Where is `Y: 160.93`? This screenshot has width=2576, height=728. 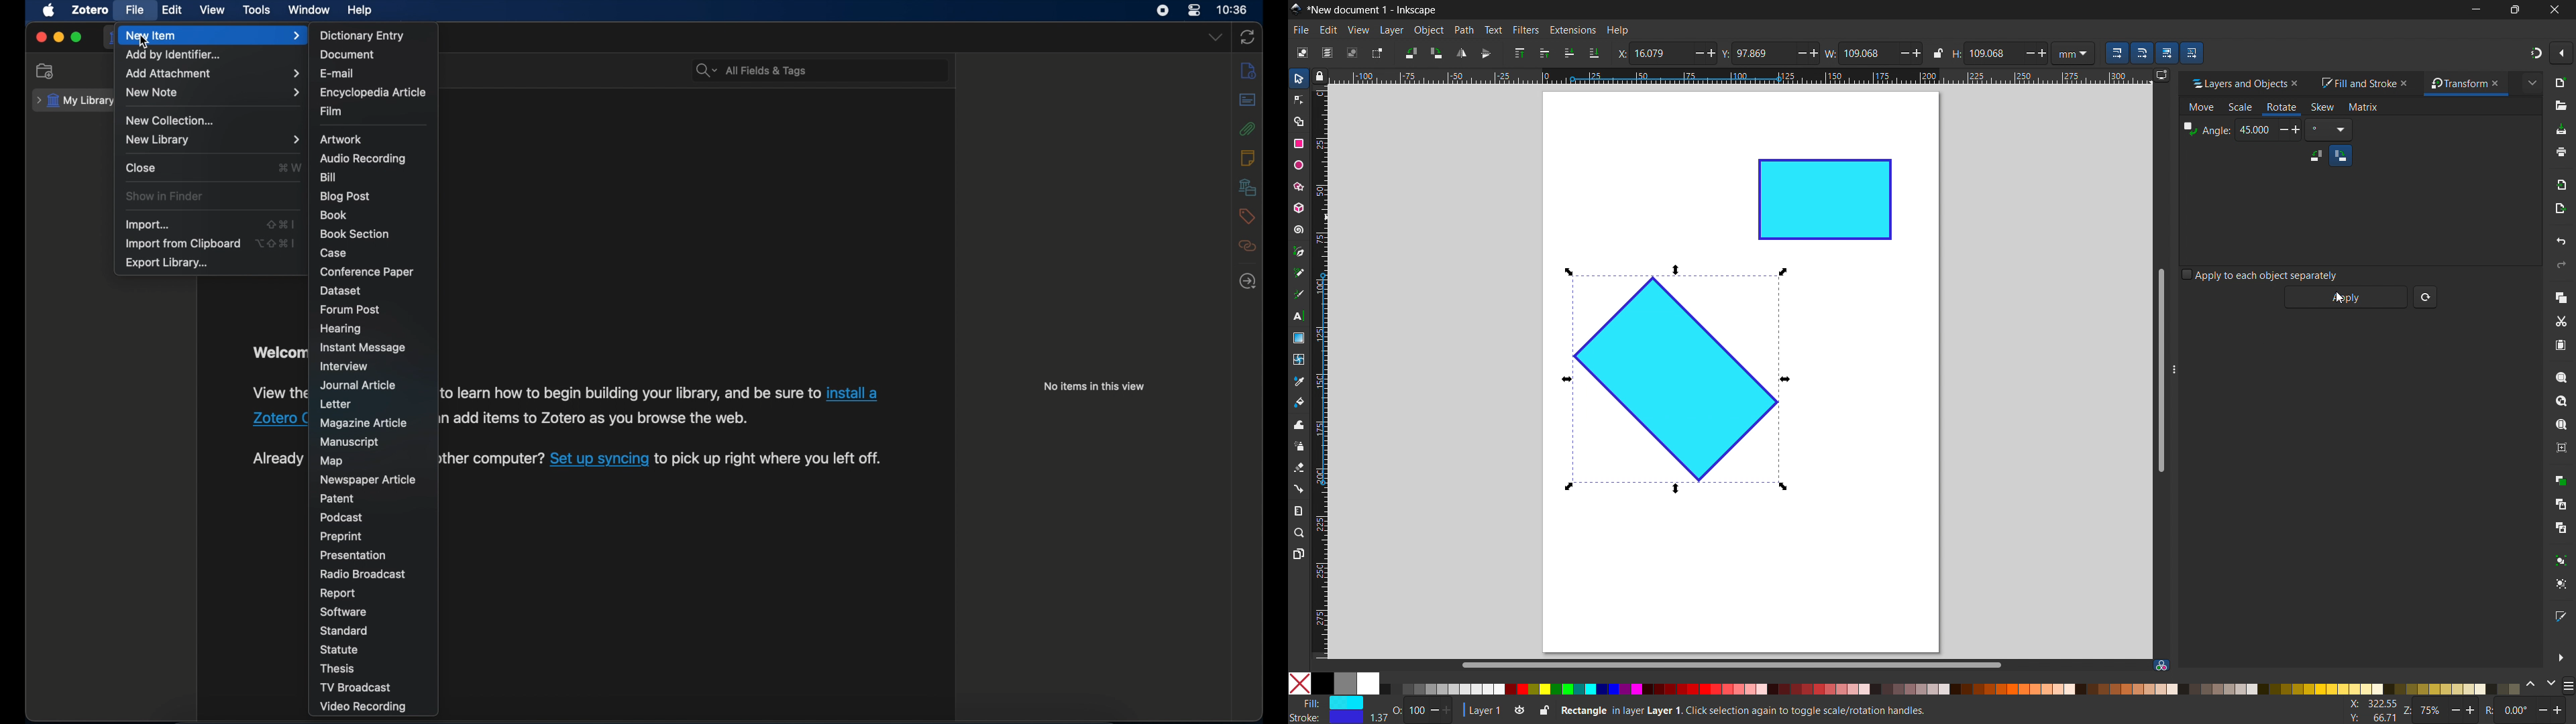 Y: 160.93 is located at coordinates (2368, 719).